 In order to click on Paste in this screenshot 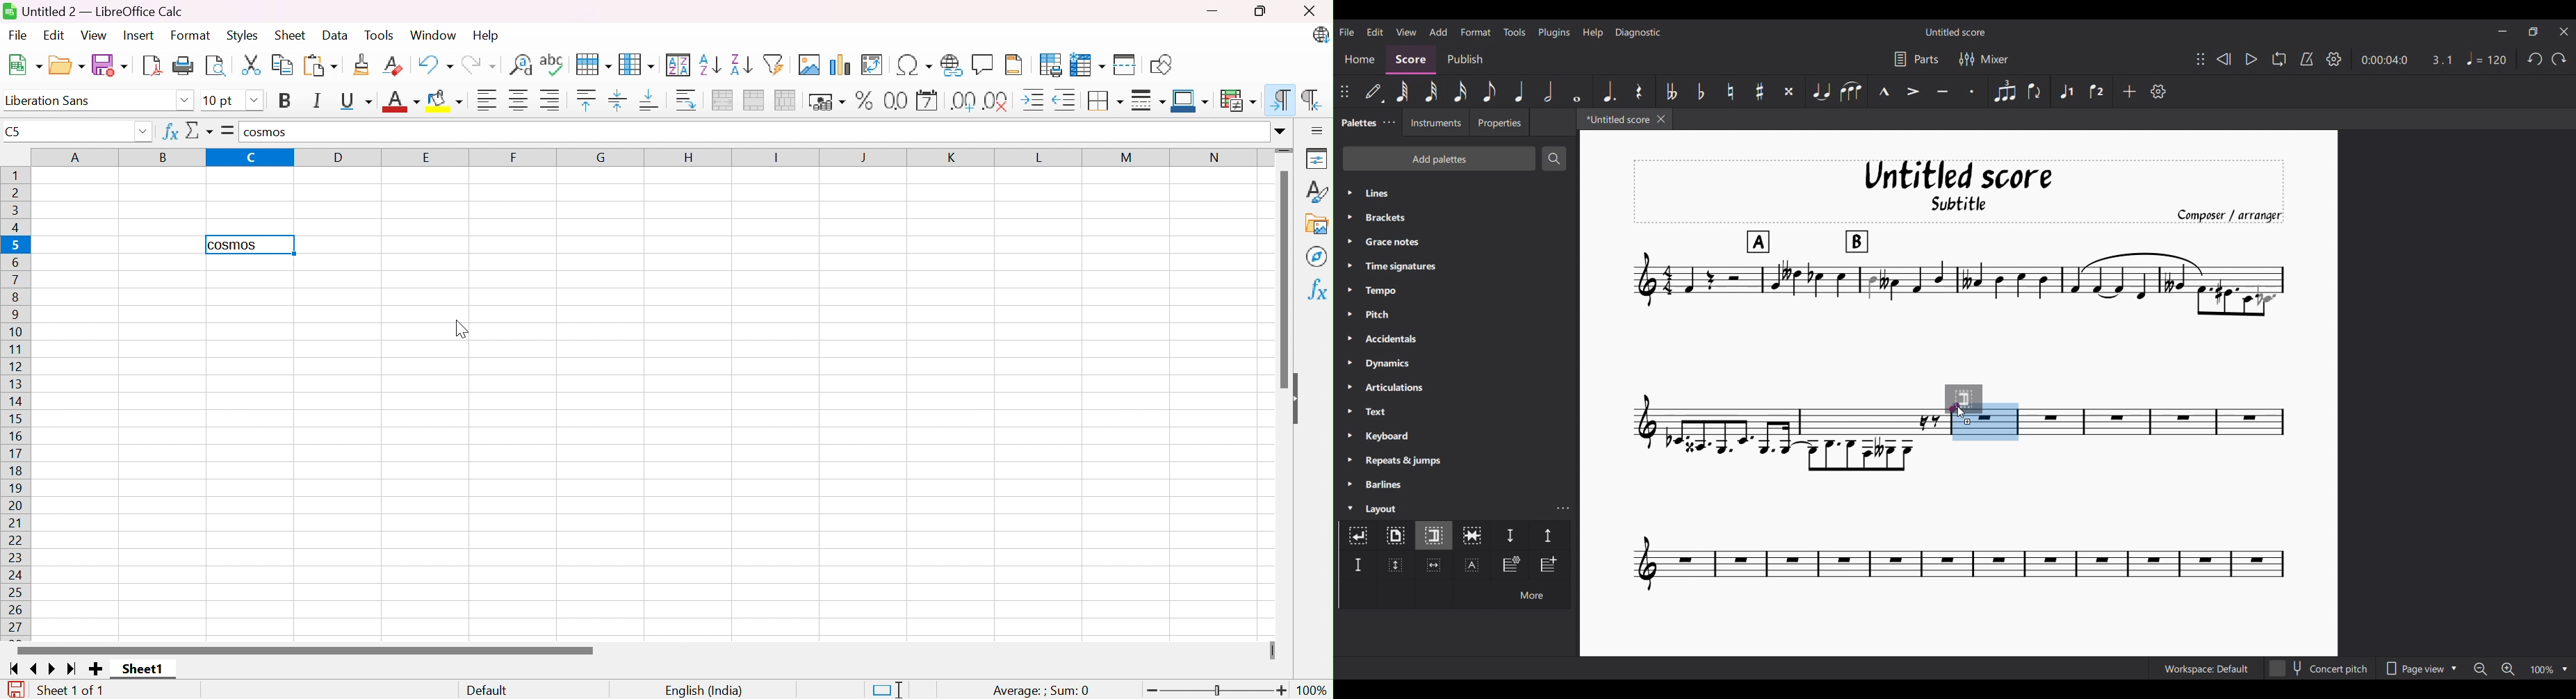, I will do `click(320, 66)`.